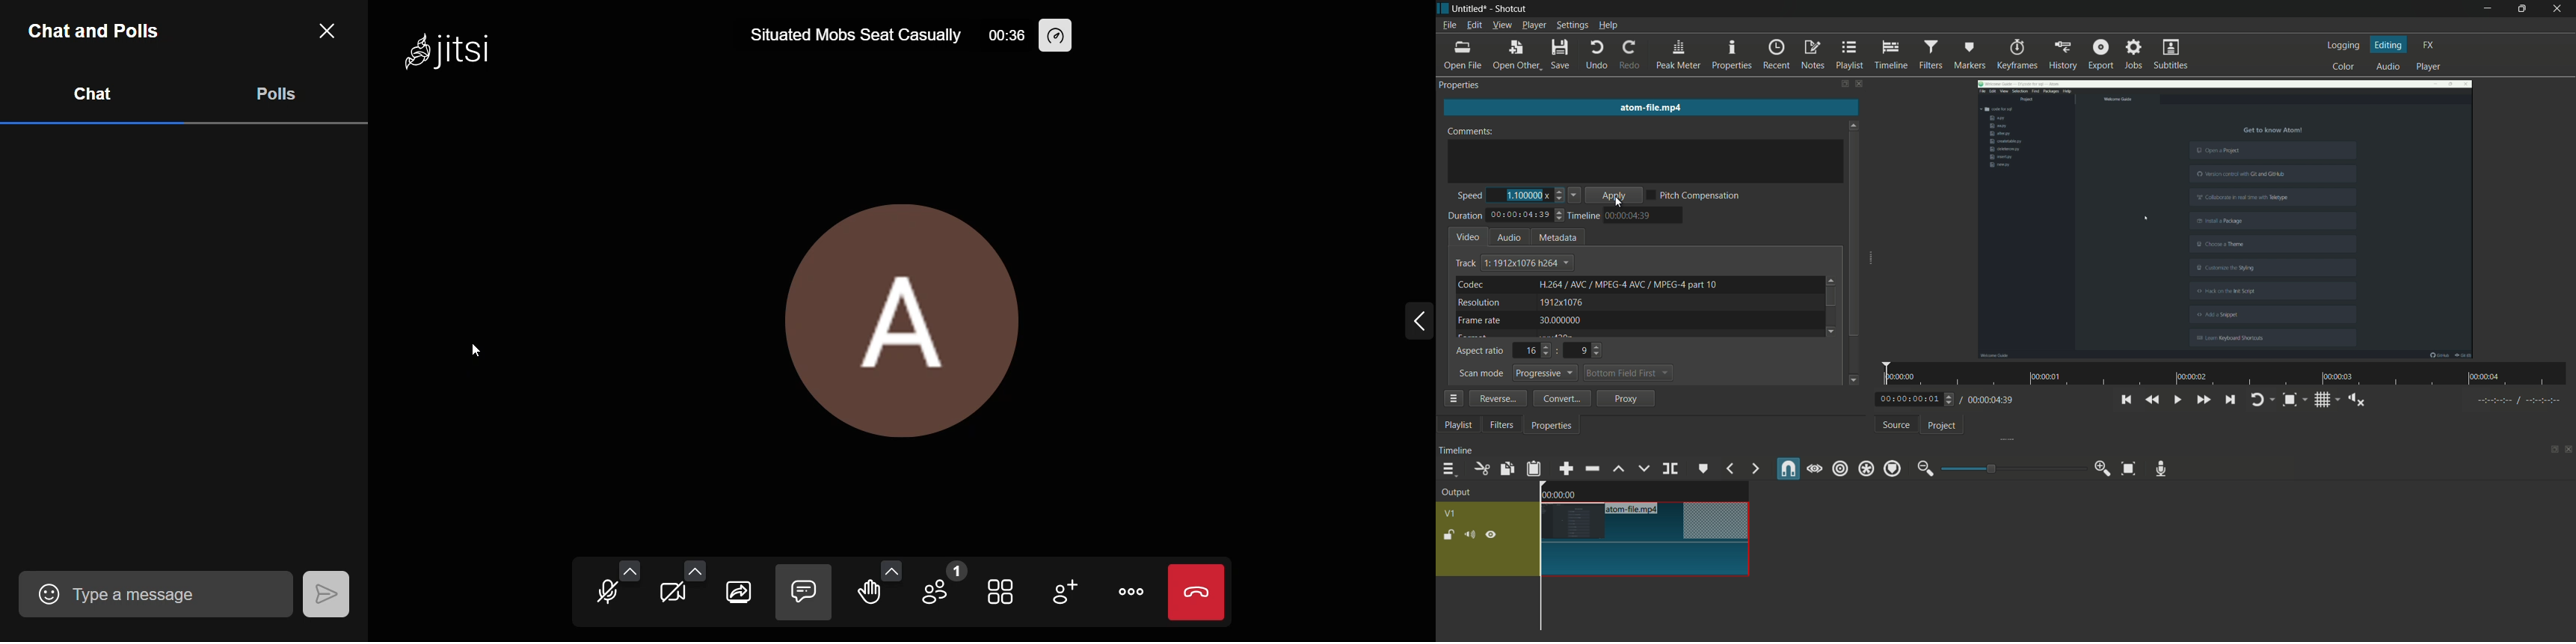  Describe the element at coordinates (1453, 398) in the screenshot. I see `more` at that location.